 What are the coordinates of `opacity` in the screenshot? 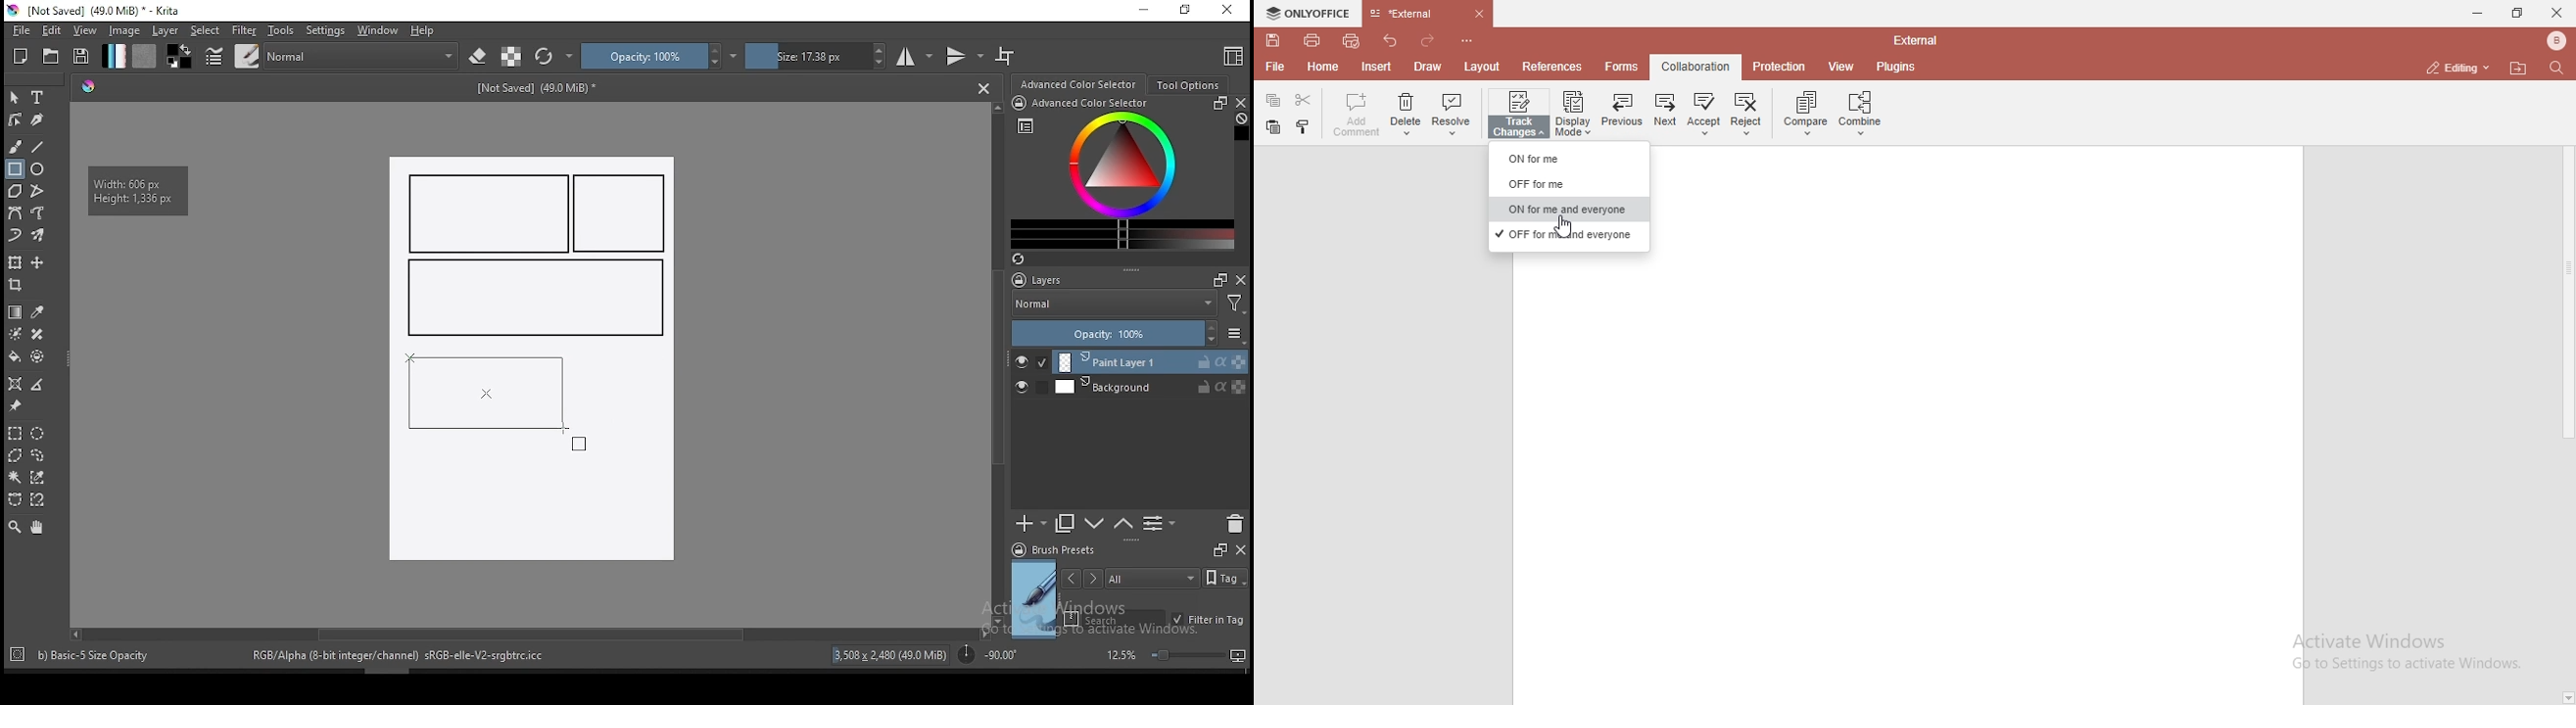 It's located at (659, 56).